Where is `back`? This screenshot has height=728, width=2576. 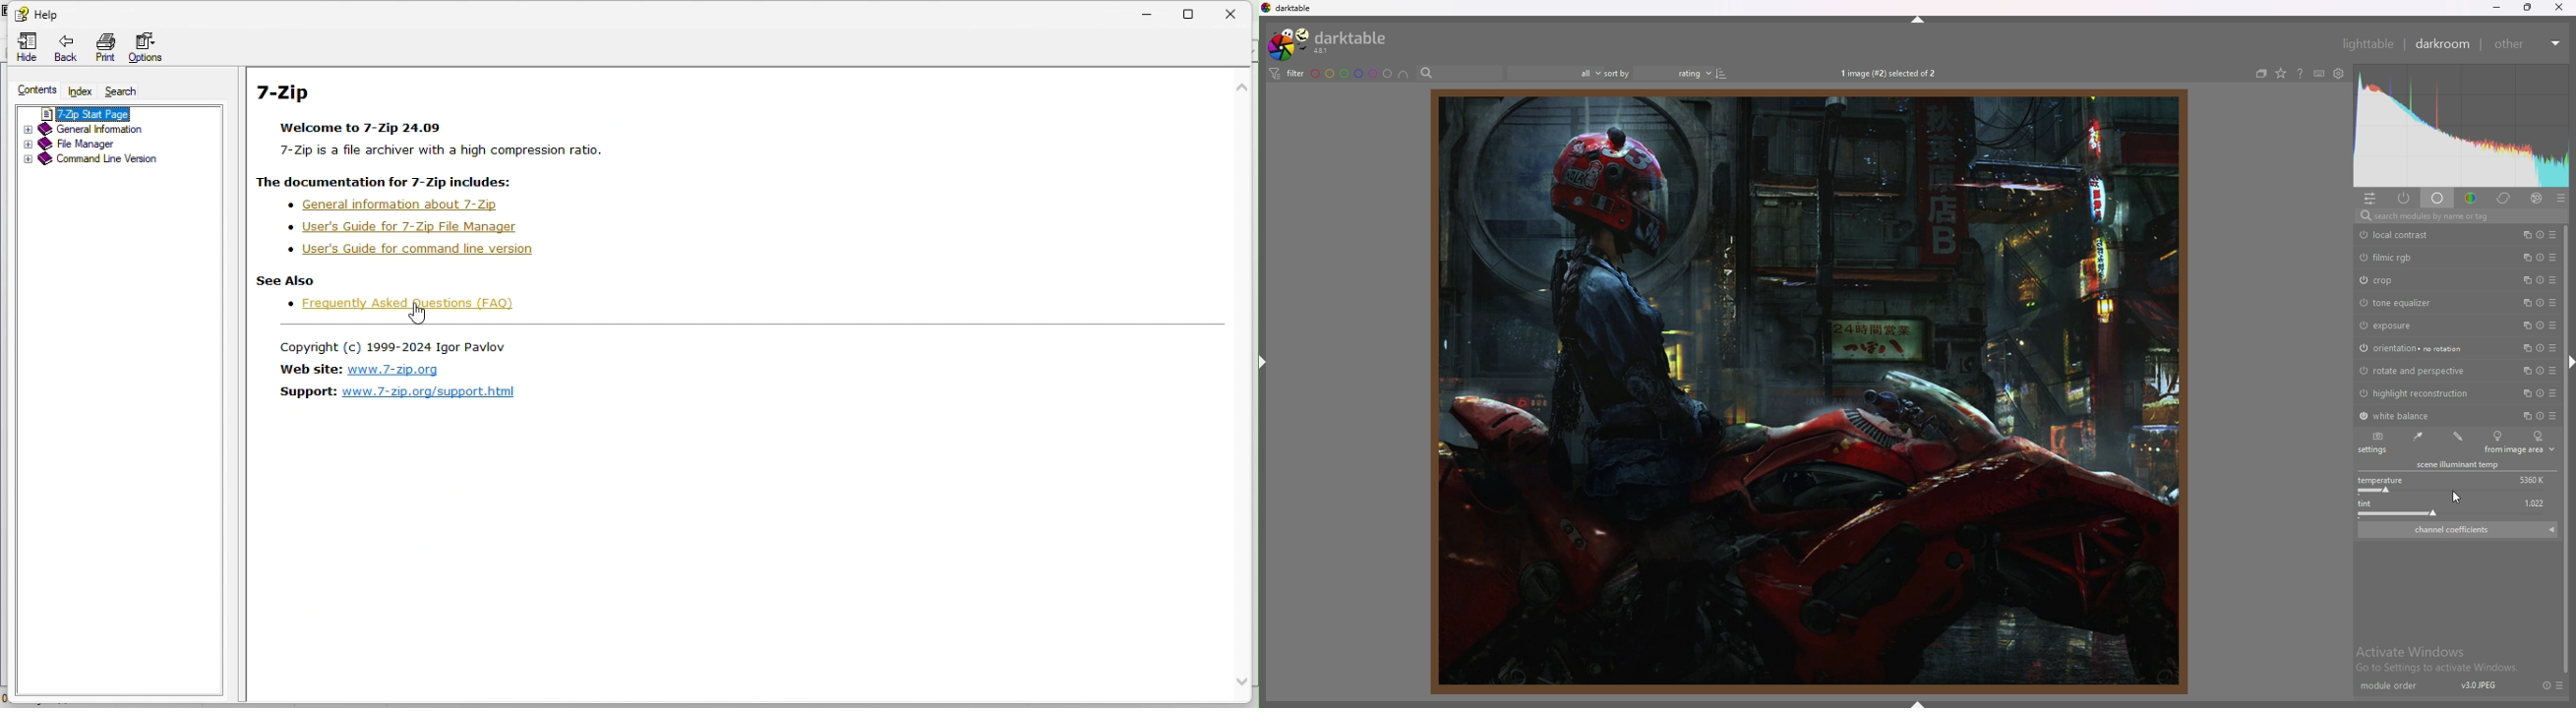
back is located at coordinates (63, 50).